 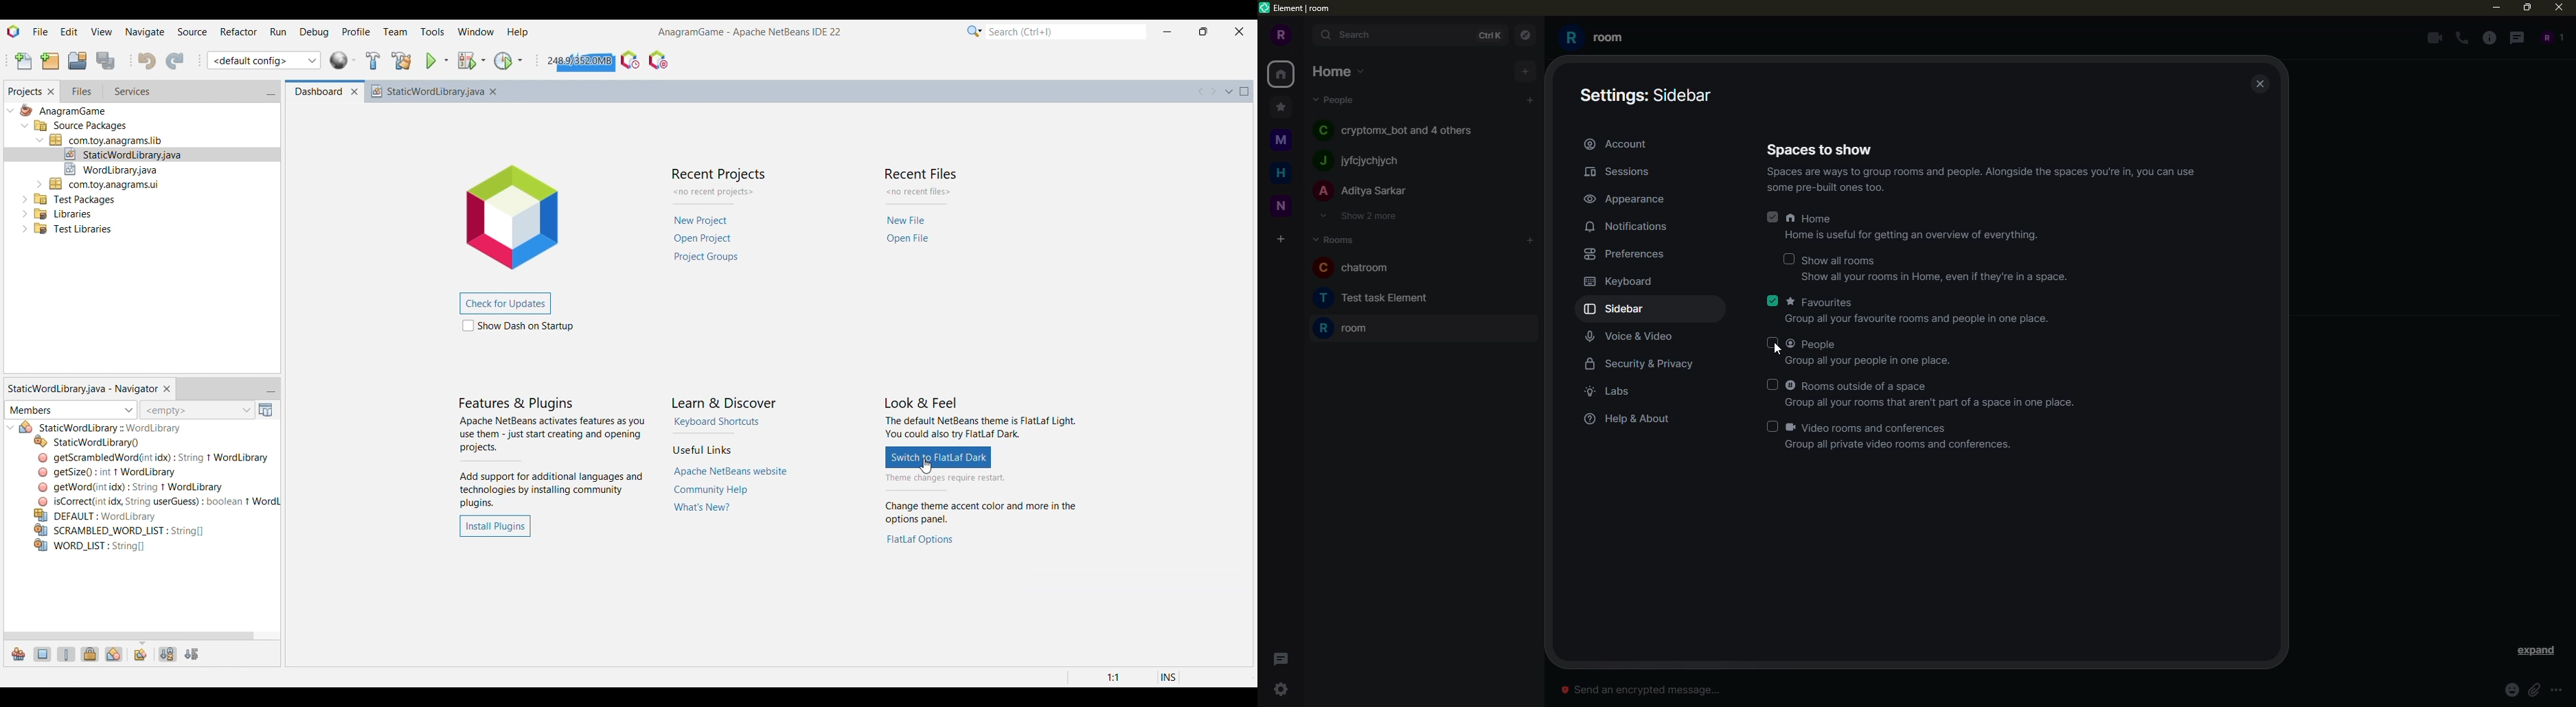 I want to click on ‘Show all your rooms in Home, even if they're in a space., so click(x=1920, y=281).